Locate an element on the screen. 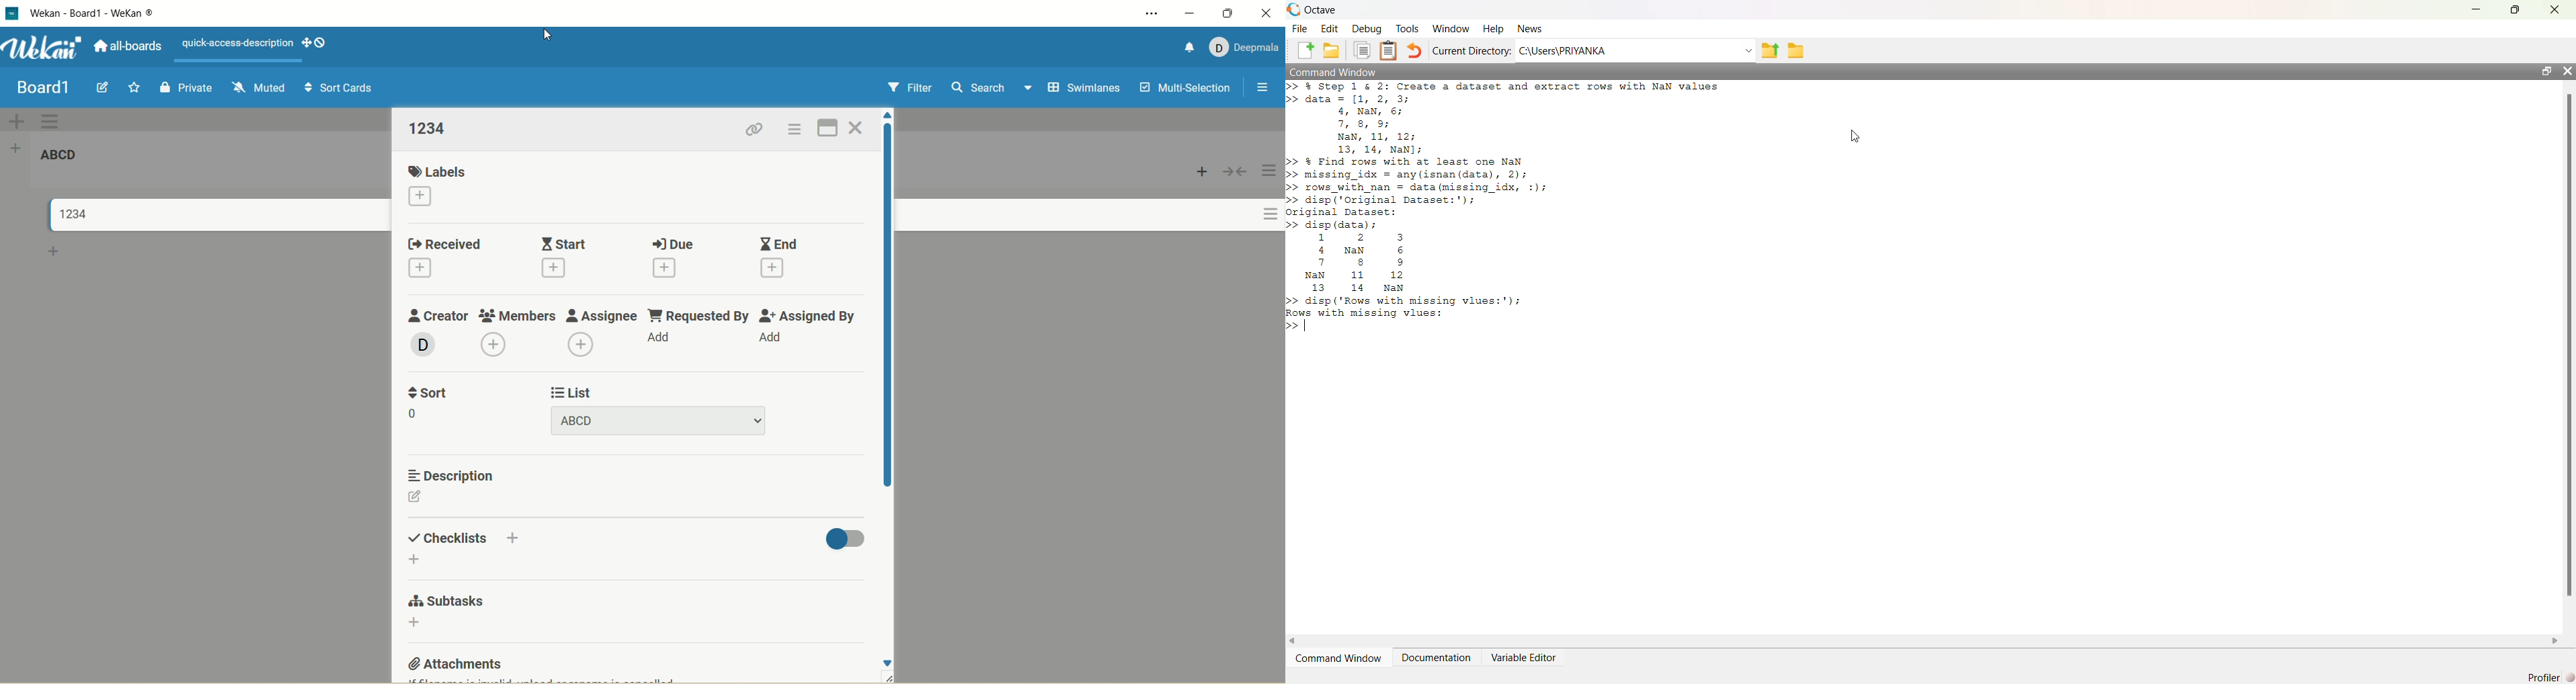  fullscreen is located at coordinates (829, 128).